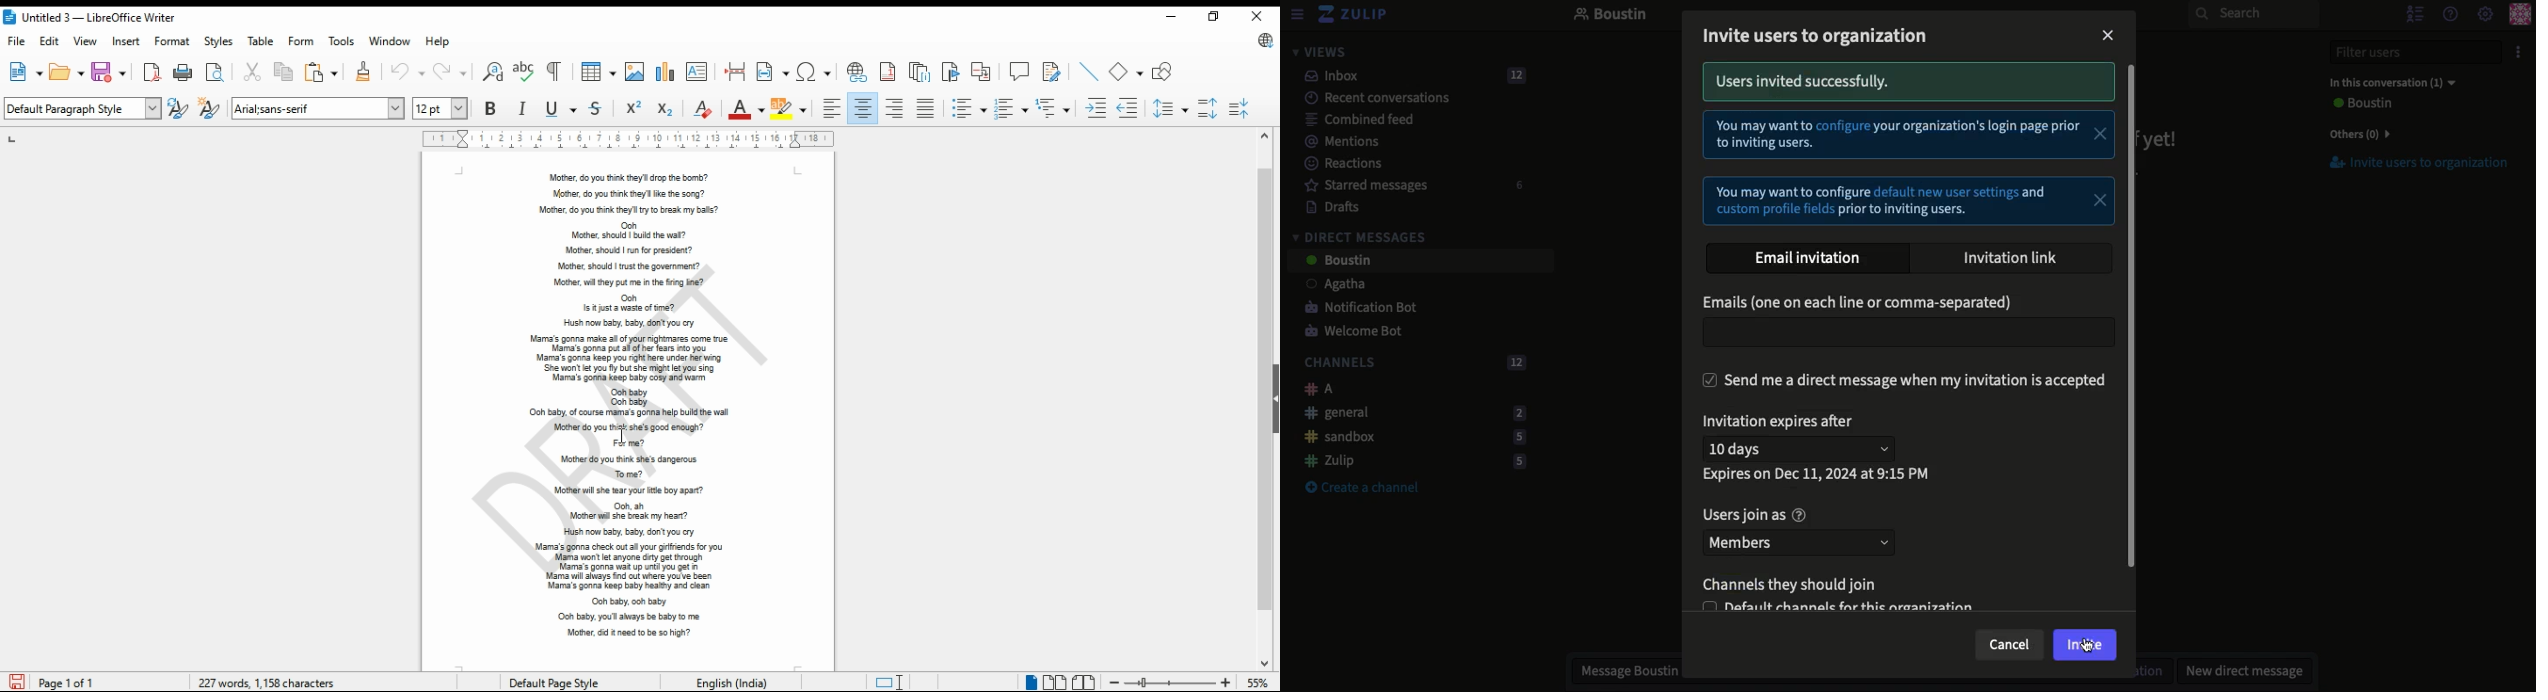 The height and width of the screenshot is (700, 2548). Describe the element at coordinates (217, 72) in the screenshot. I see `toggle print preview` at that location.